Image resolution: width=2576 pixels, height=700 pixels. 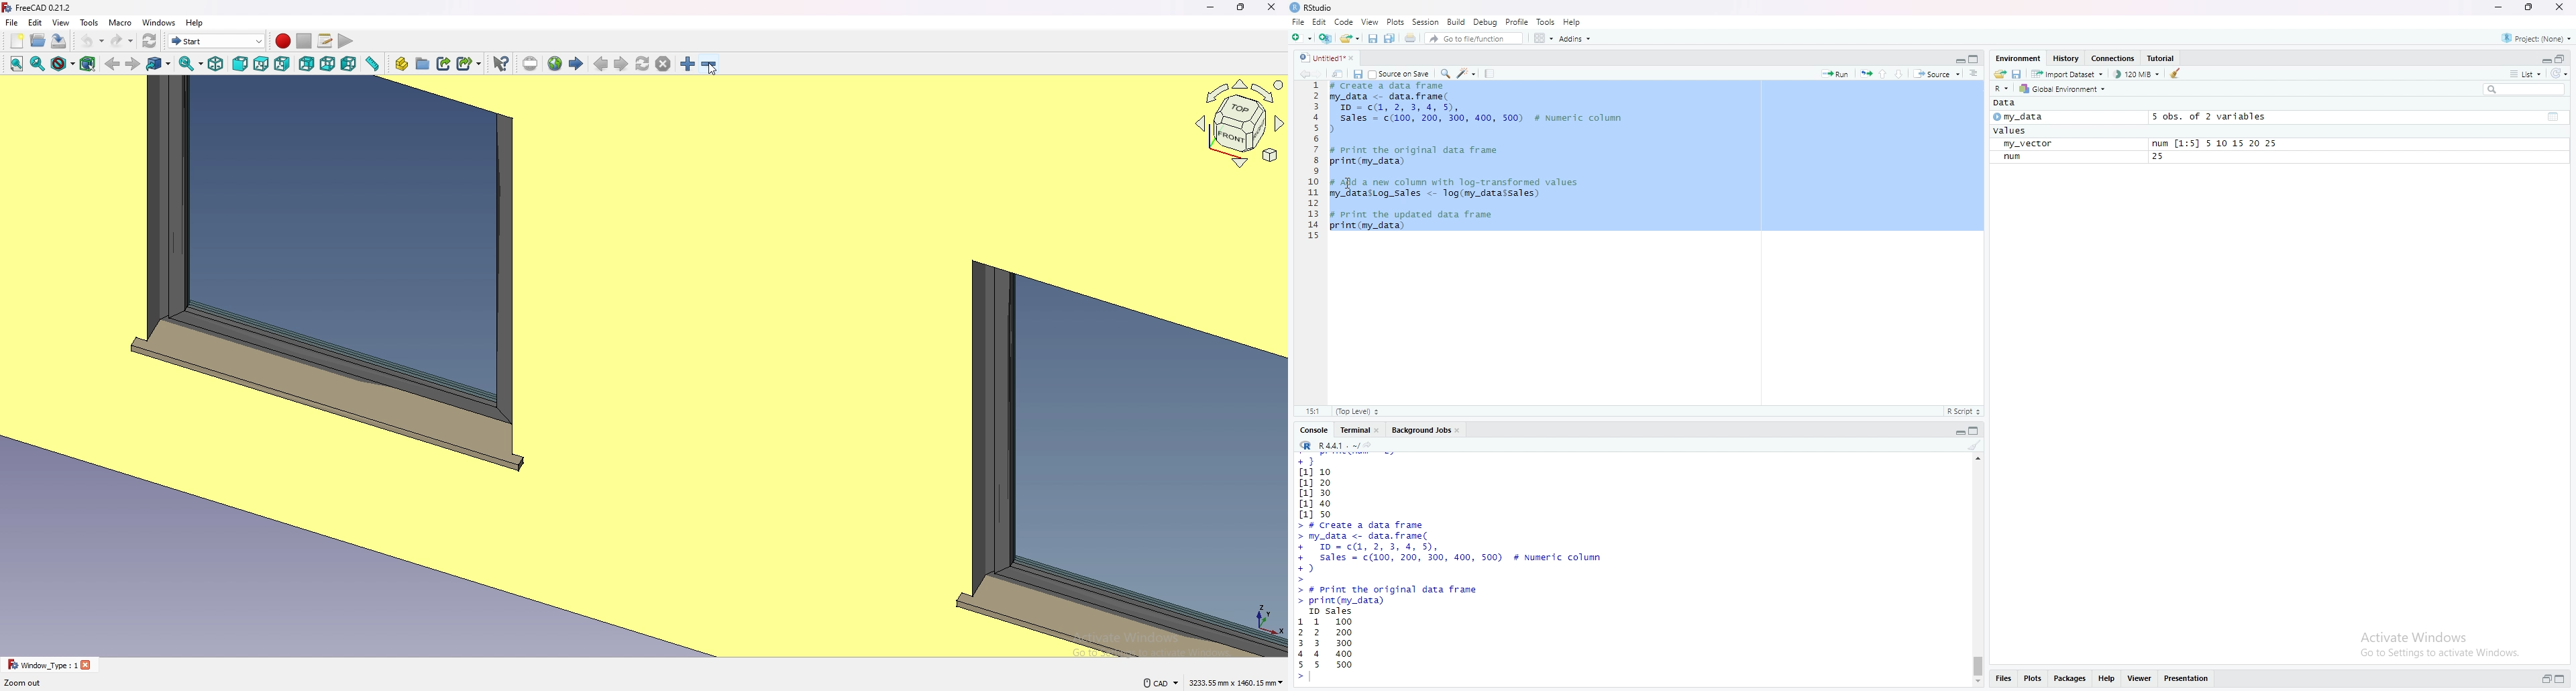 I want to click on num [1:5] 5 10 15 20 25, so click(x=2212, y=143).